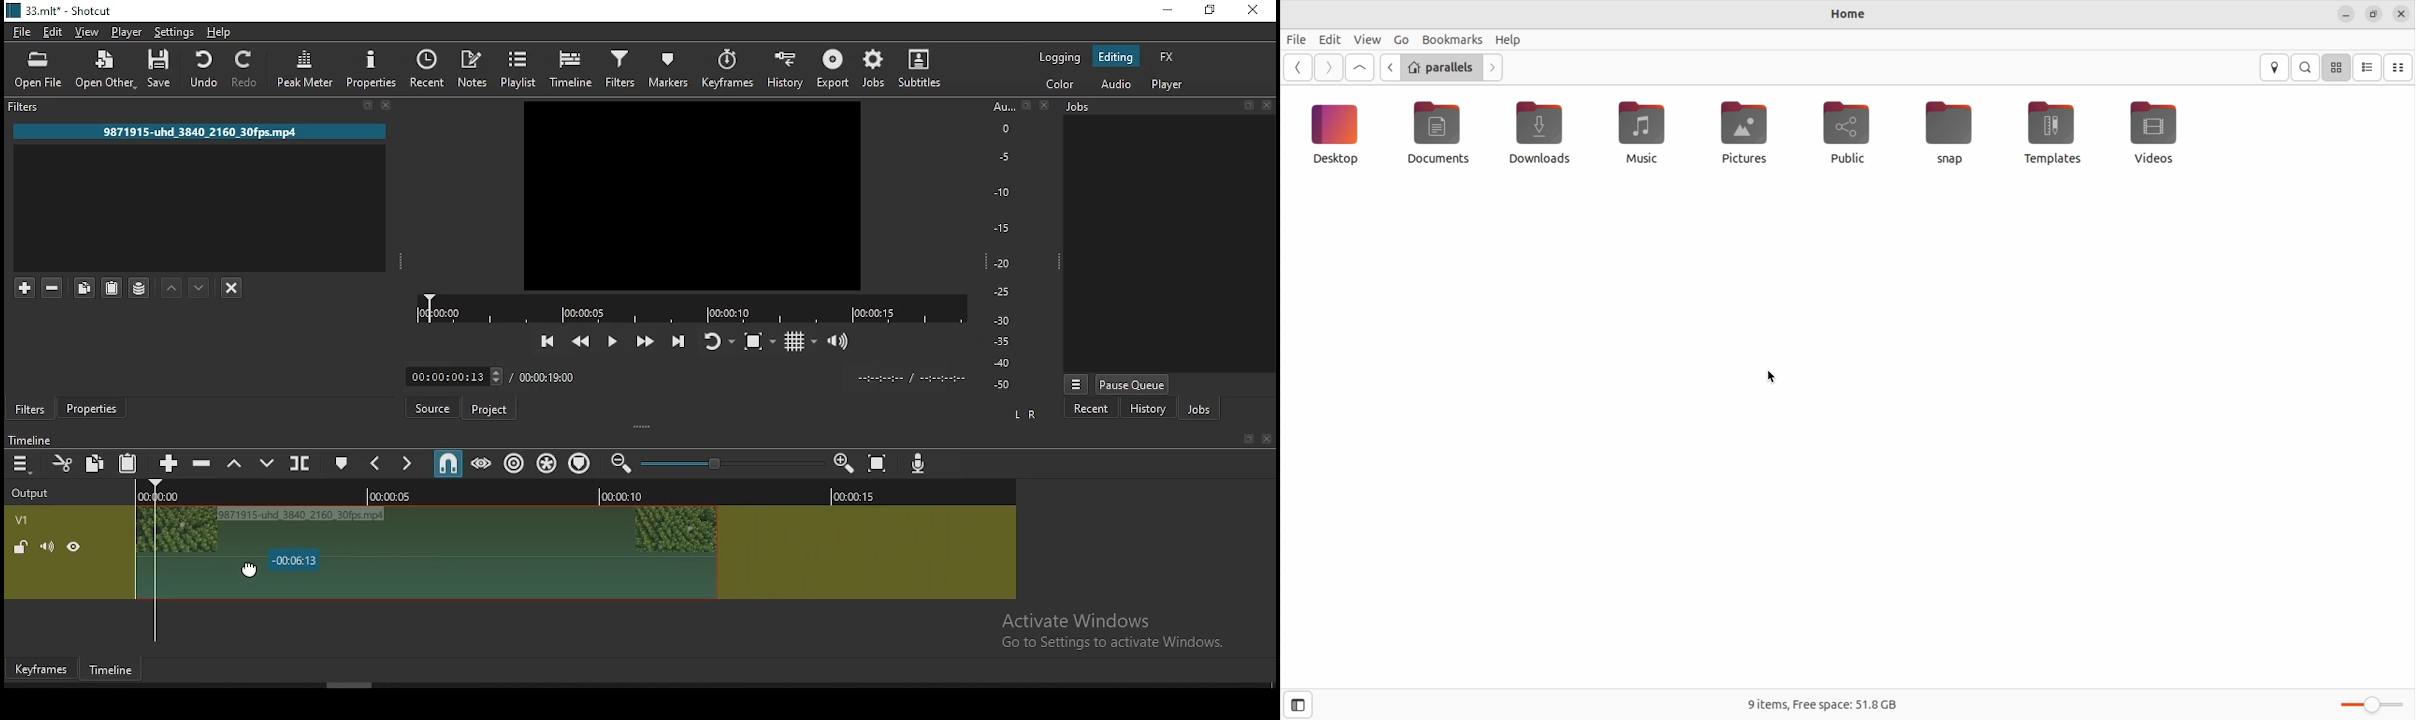 The image size is (2436, 728). Describe the element at coordinates (1323, 38) in the screenshot. I see `edit` at that location.